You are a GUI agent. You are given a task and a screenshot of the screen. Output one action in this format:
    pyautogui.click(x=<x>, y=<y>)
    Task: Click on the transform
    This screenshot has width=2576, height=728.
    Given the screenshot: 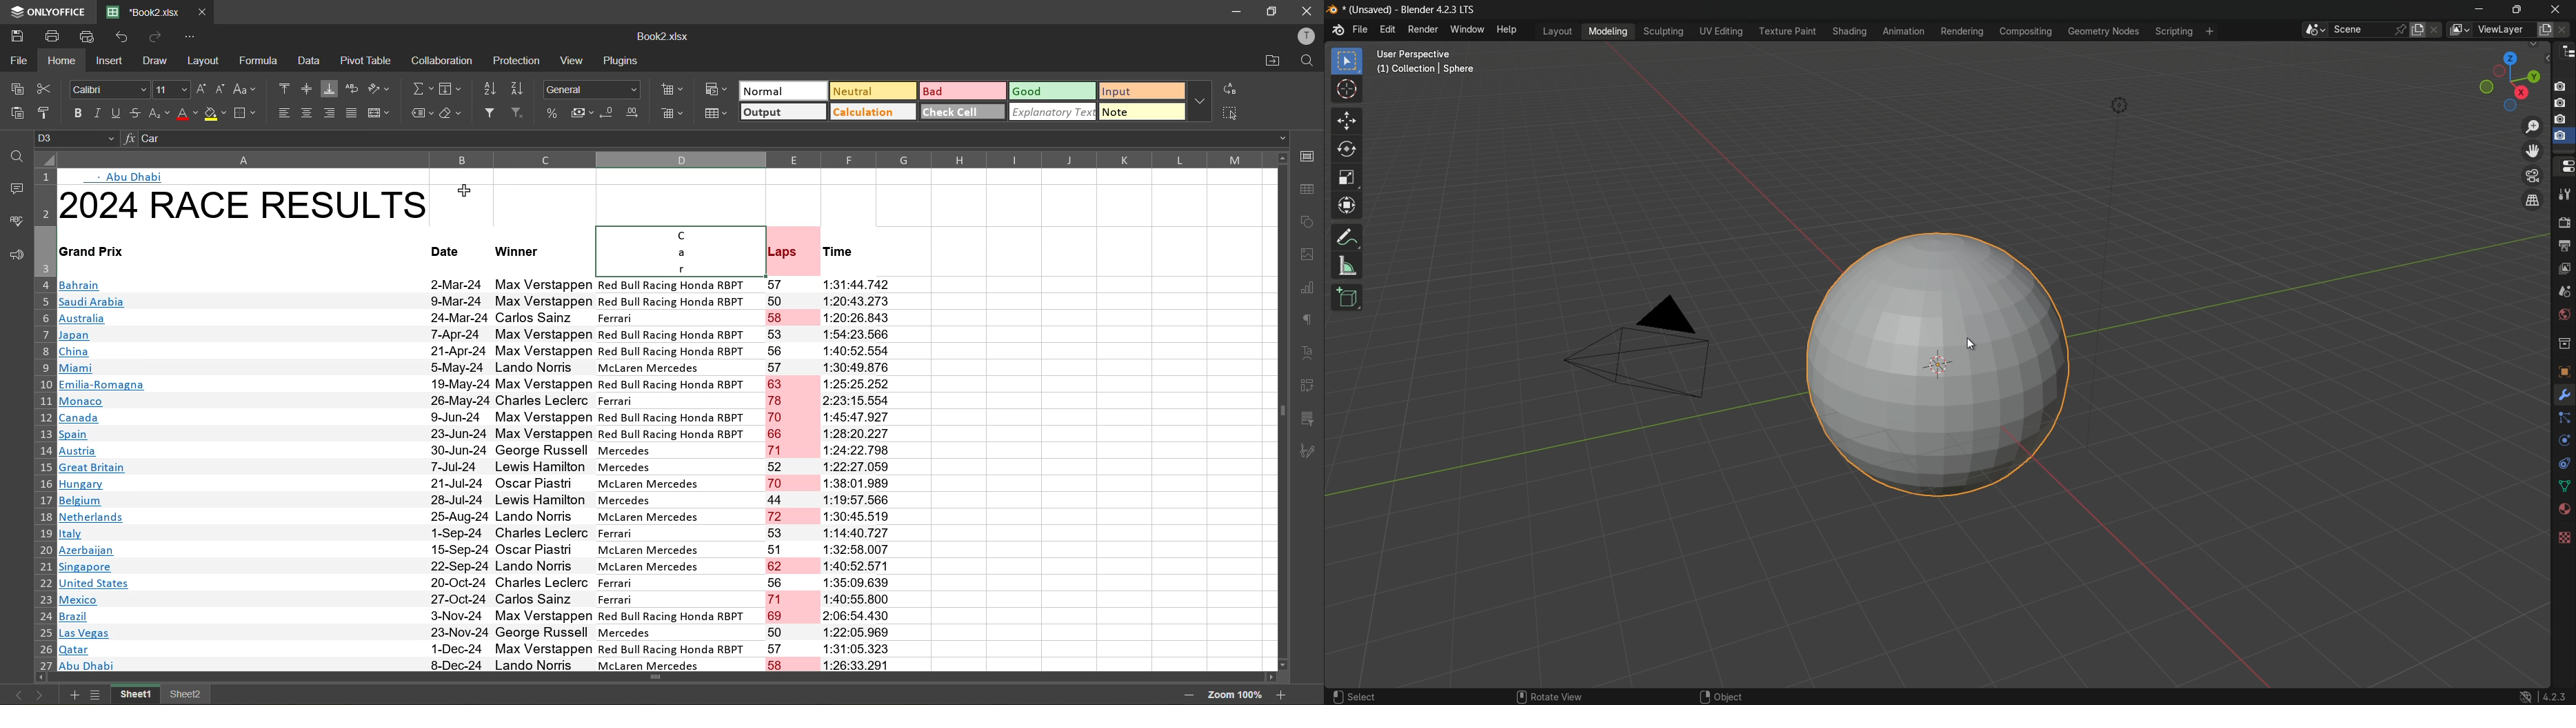 What is the action you would take?
    pyautogui.click(x=1347, y=207)
    